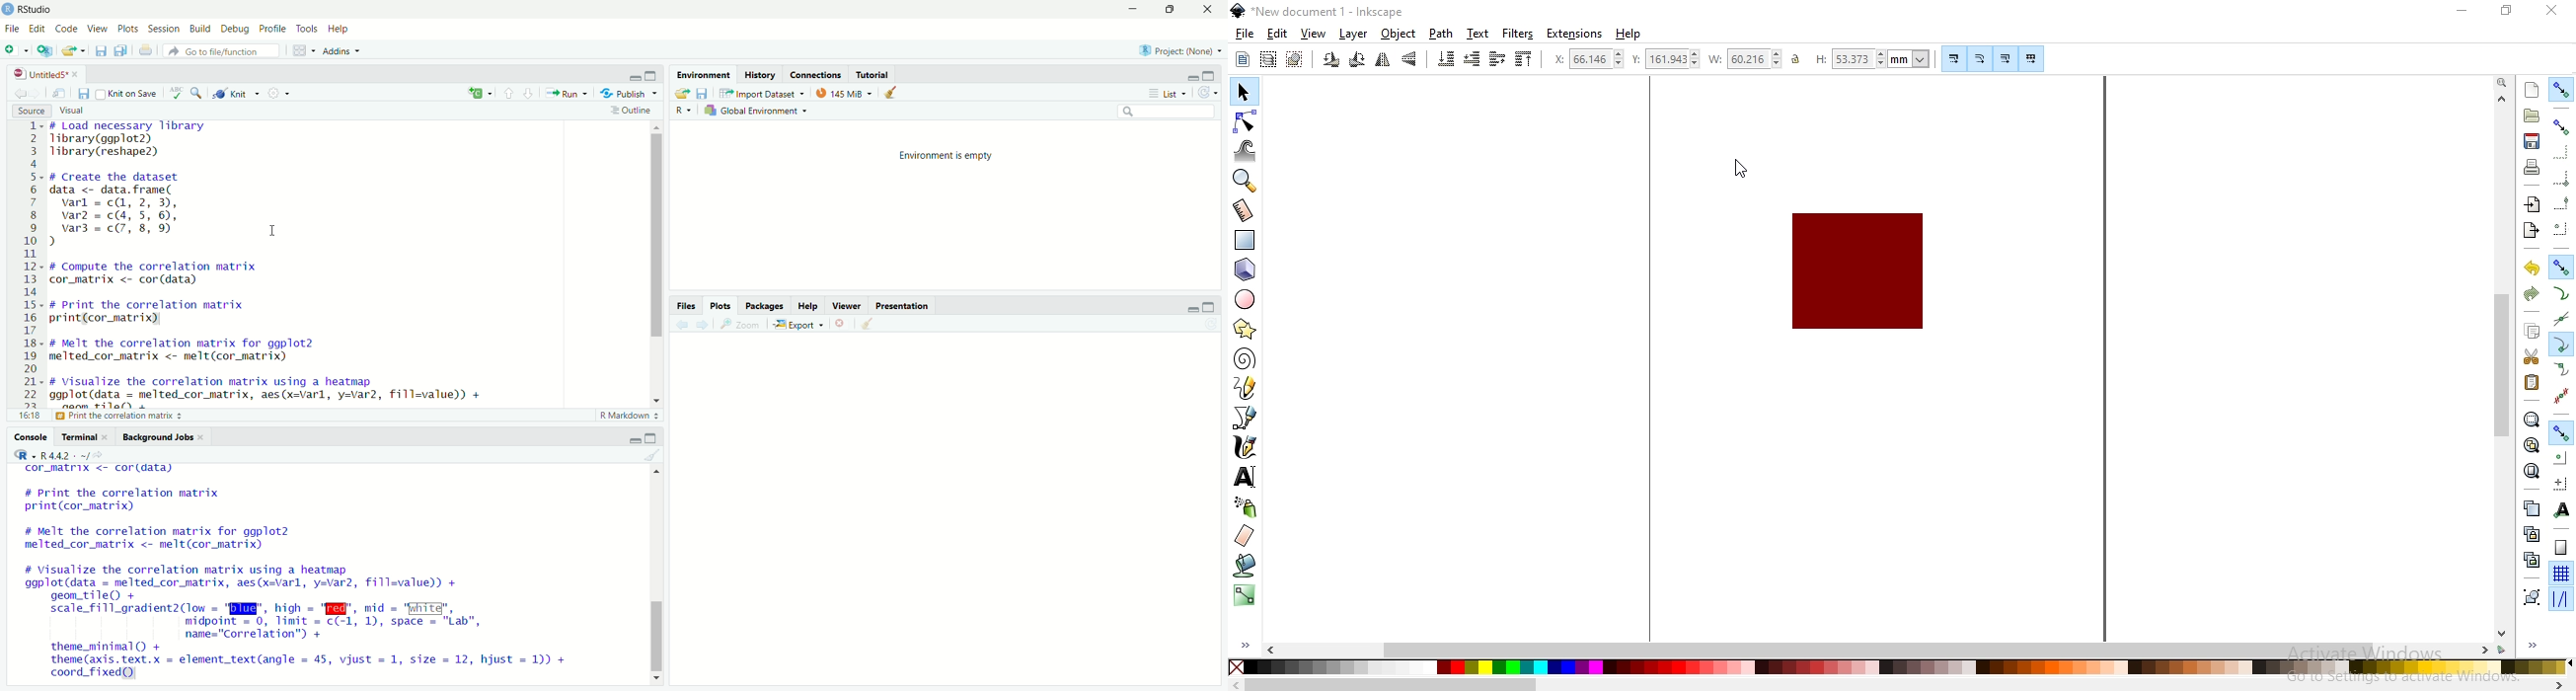 The image size is (2576, 700). Describe the element at coordinates (223, 51) in the screenshot. I see `go to file/function` at that location.